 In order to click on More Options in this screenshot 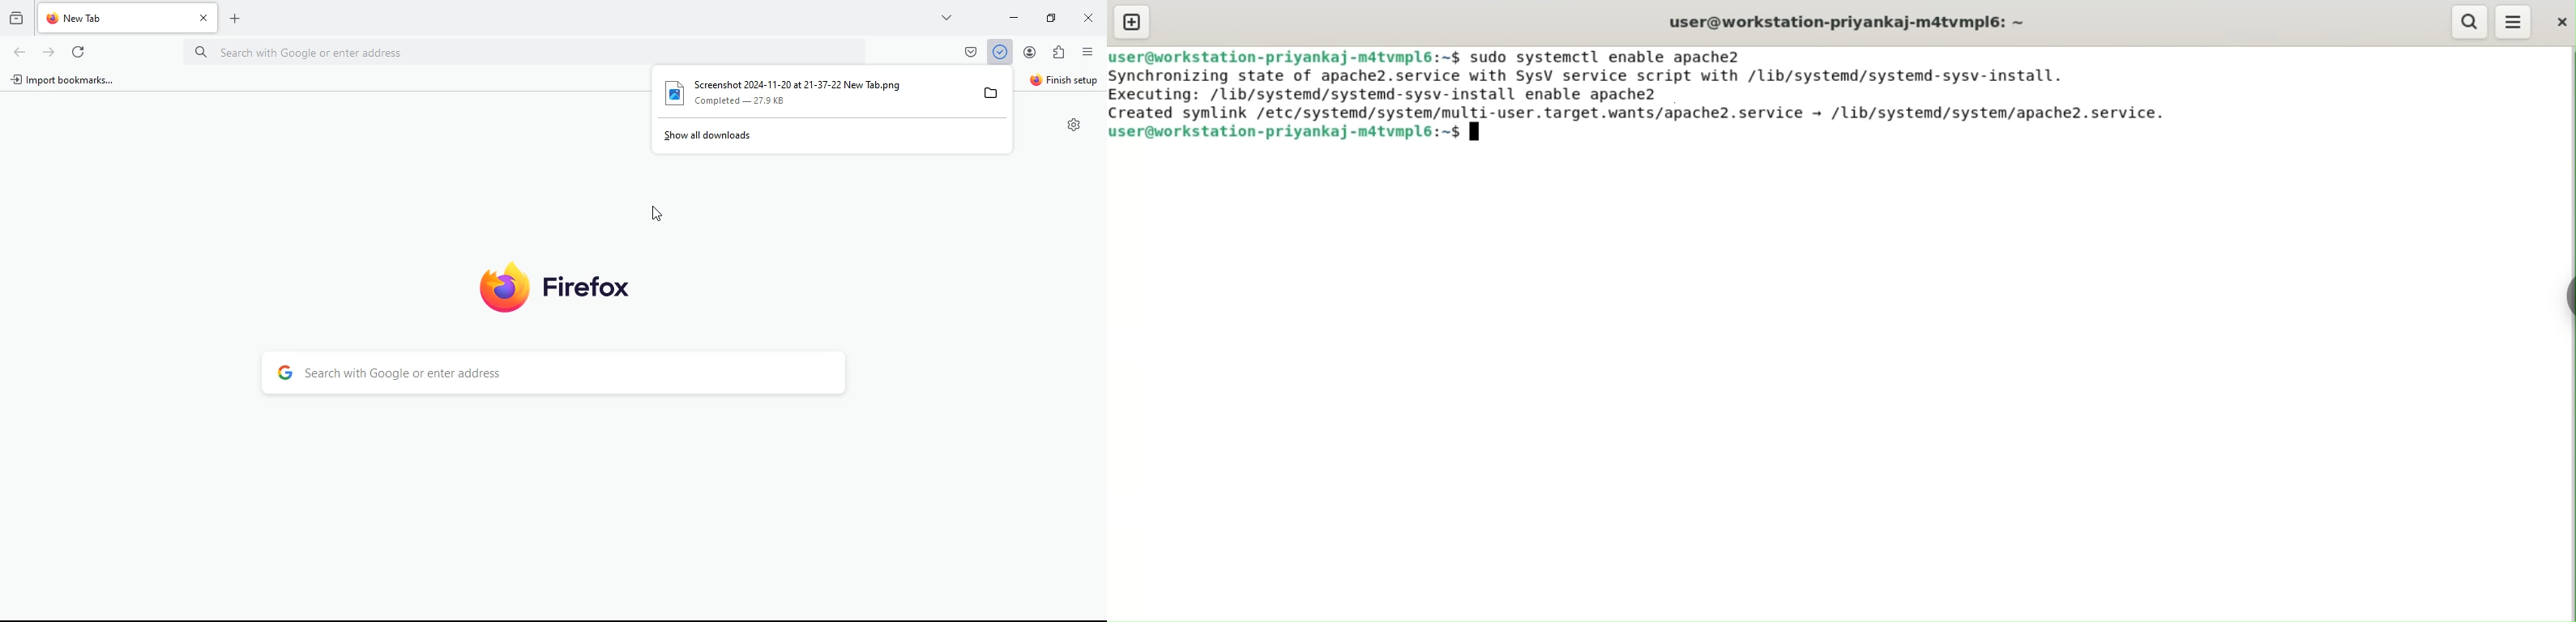, I will do `click(2513, 20)`.